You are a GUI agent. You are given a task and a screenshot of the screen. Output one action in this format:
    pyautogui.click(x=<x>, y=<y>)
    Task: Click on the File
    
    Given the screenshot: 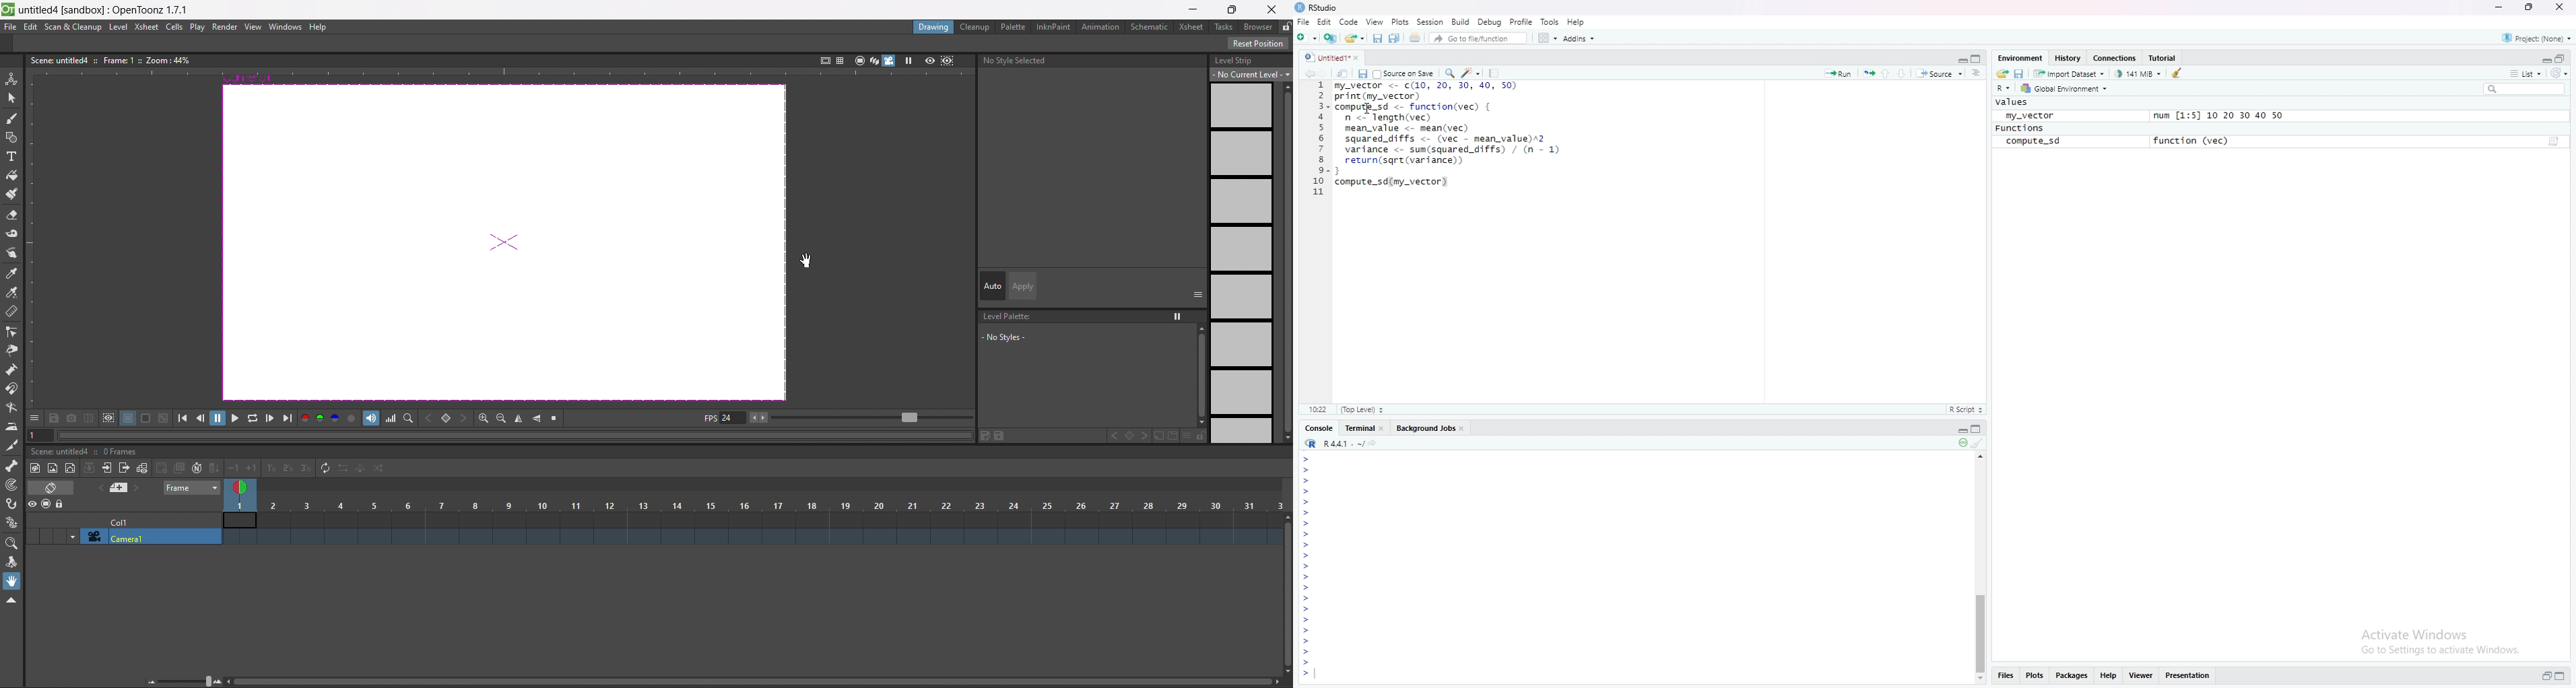 What is the action you would take?
    pyautogui.click(x=1303, y=21)
    